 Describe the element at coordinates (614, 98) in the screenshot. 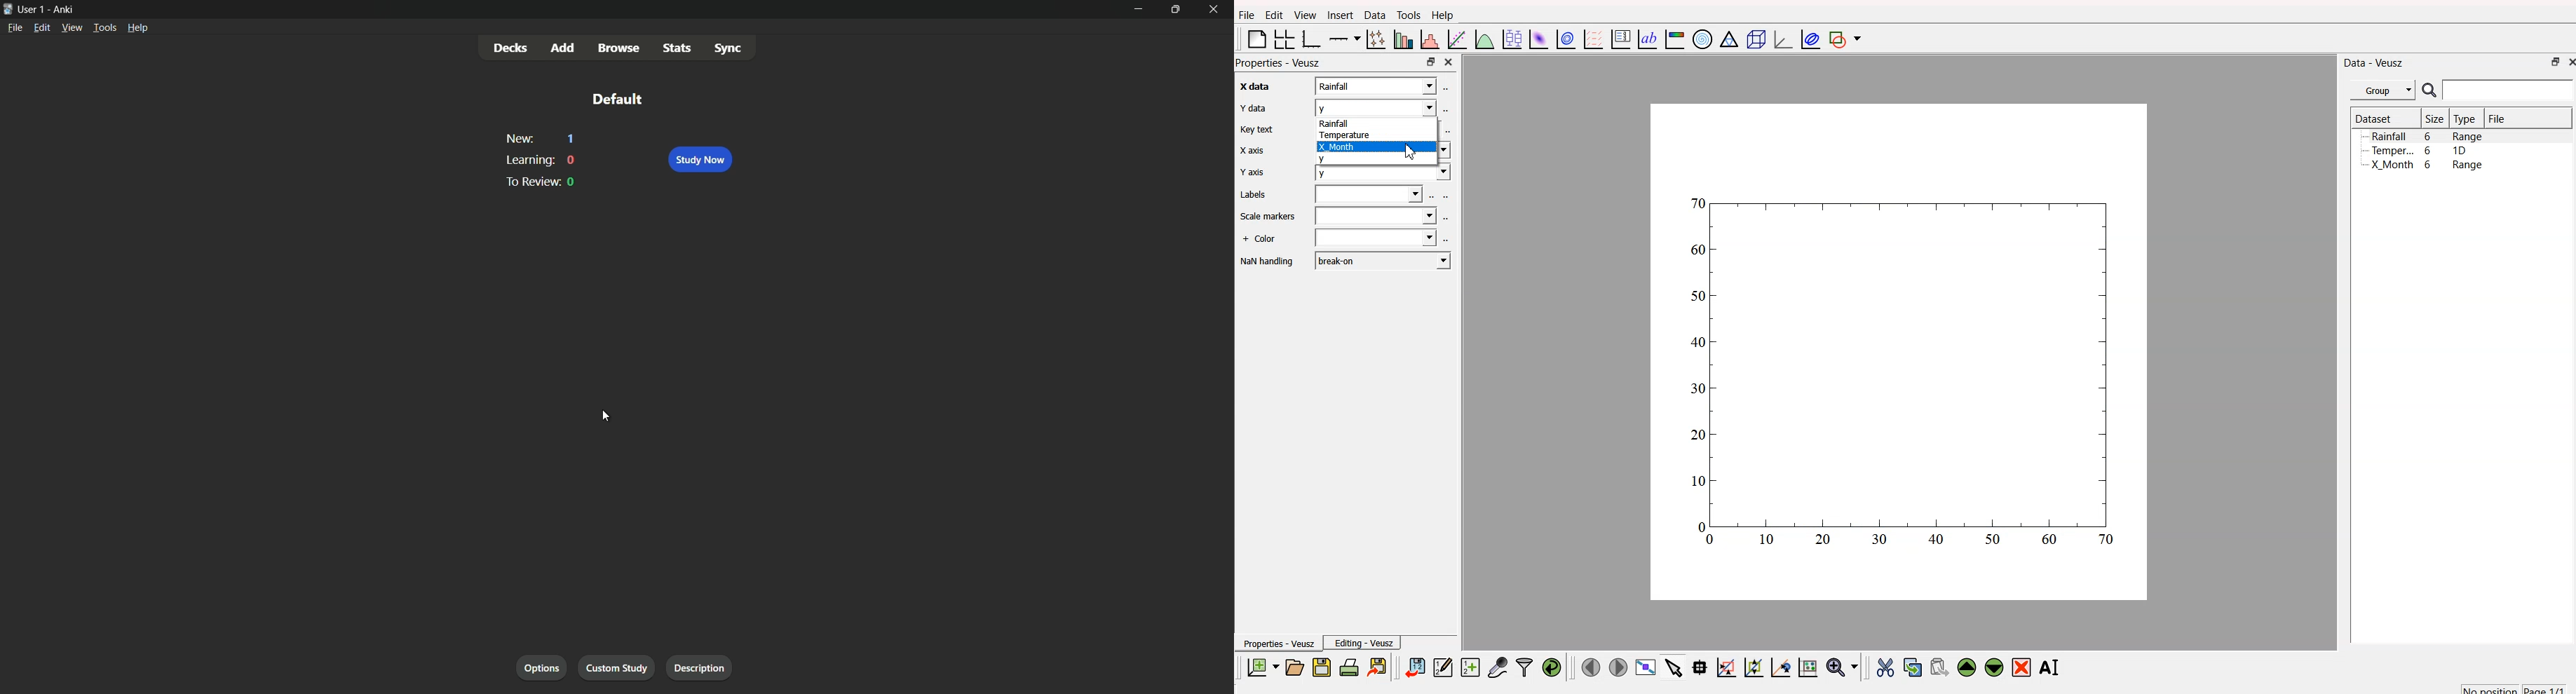

I see `default` at that location.